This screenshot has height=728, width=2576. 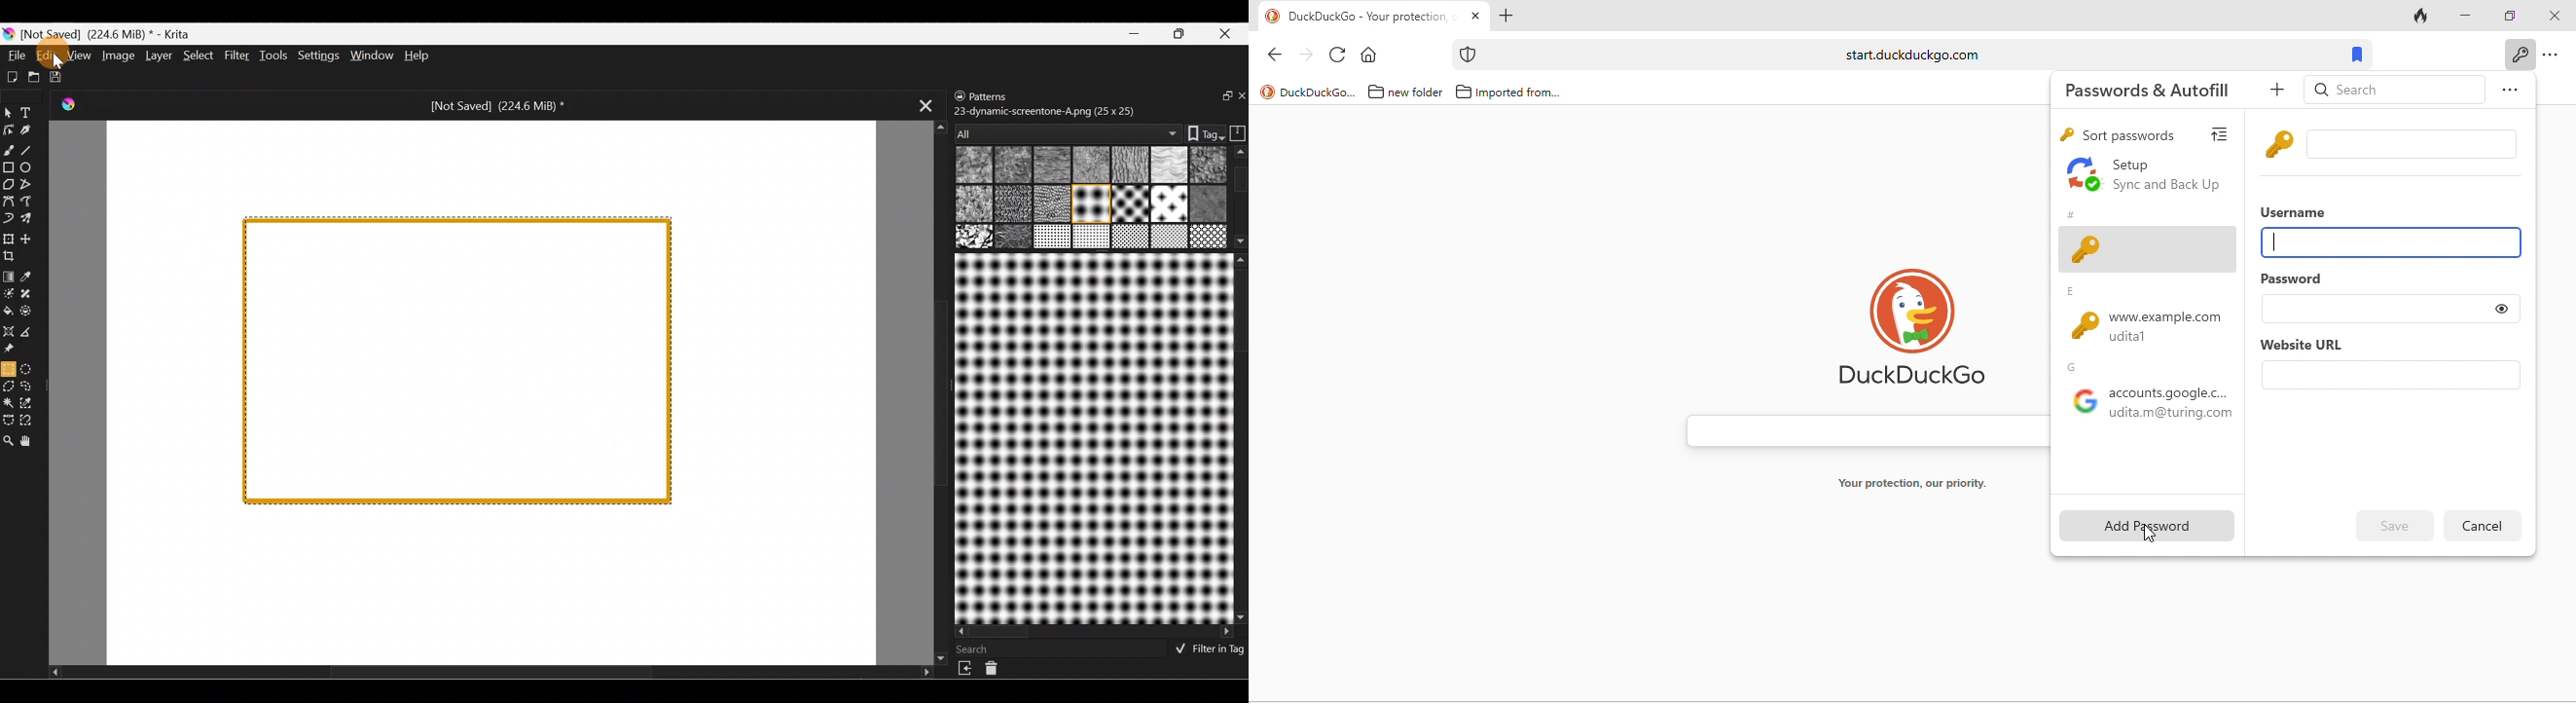 What do you see at coordinates (1469, 55) in the screenshot?
I see `icon` at bounding box center [1469, 55].